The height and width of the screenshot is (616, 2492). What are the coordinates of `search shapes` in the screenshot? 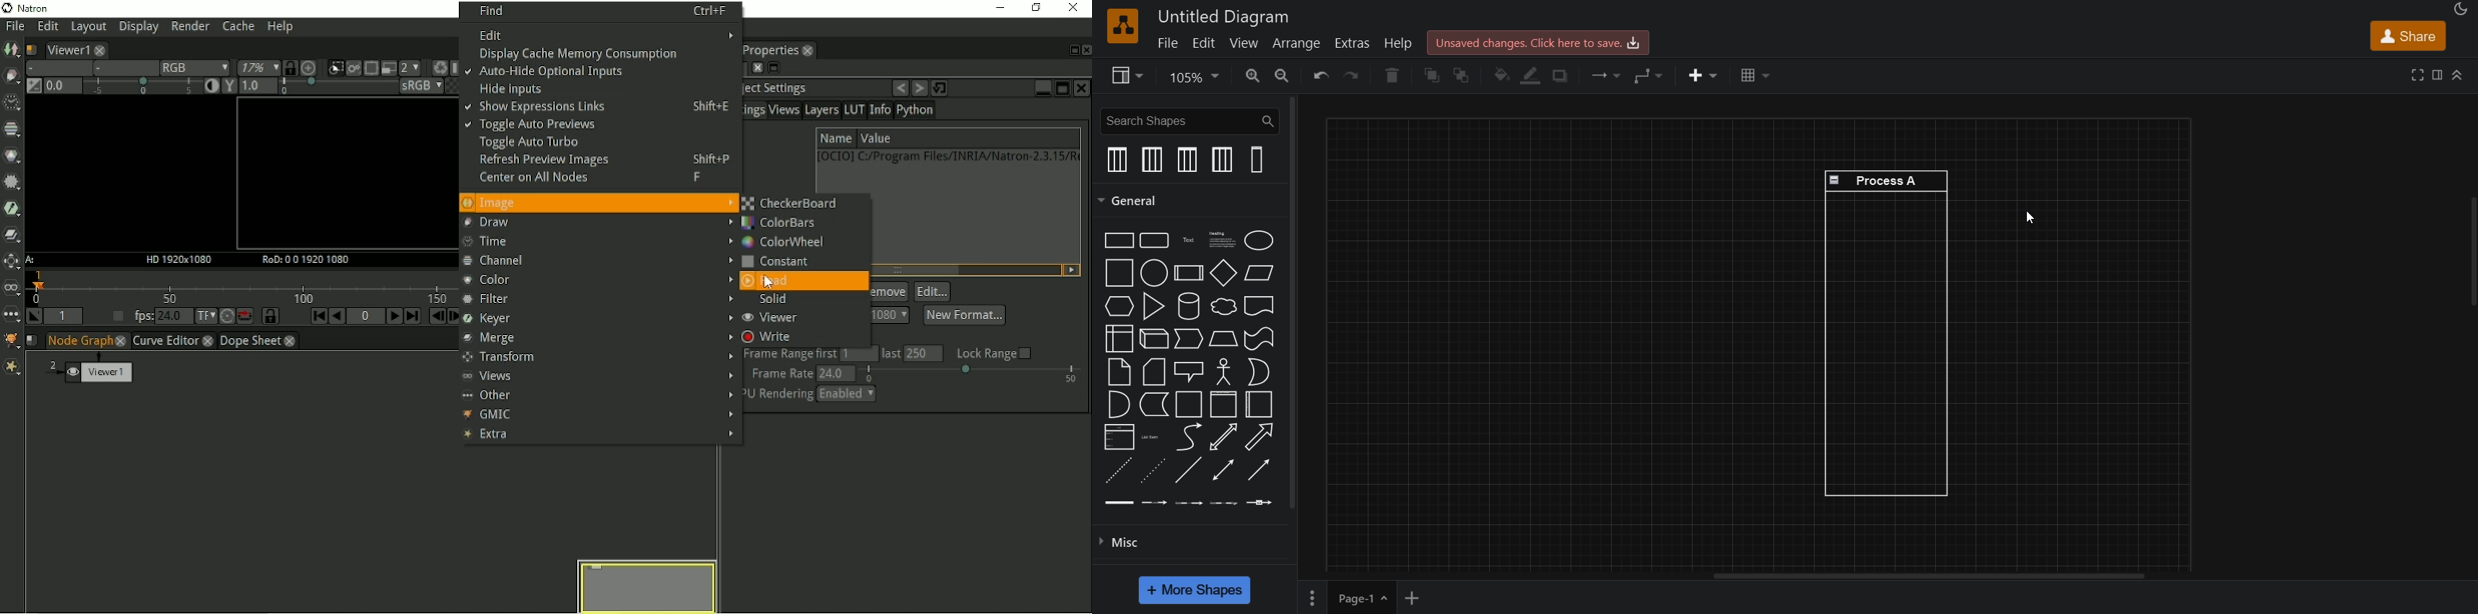 It's located at (1188, 120).